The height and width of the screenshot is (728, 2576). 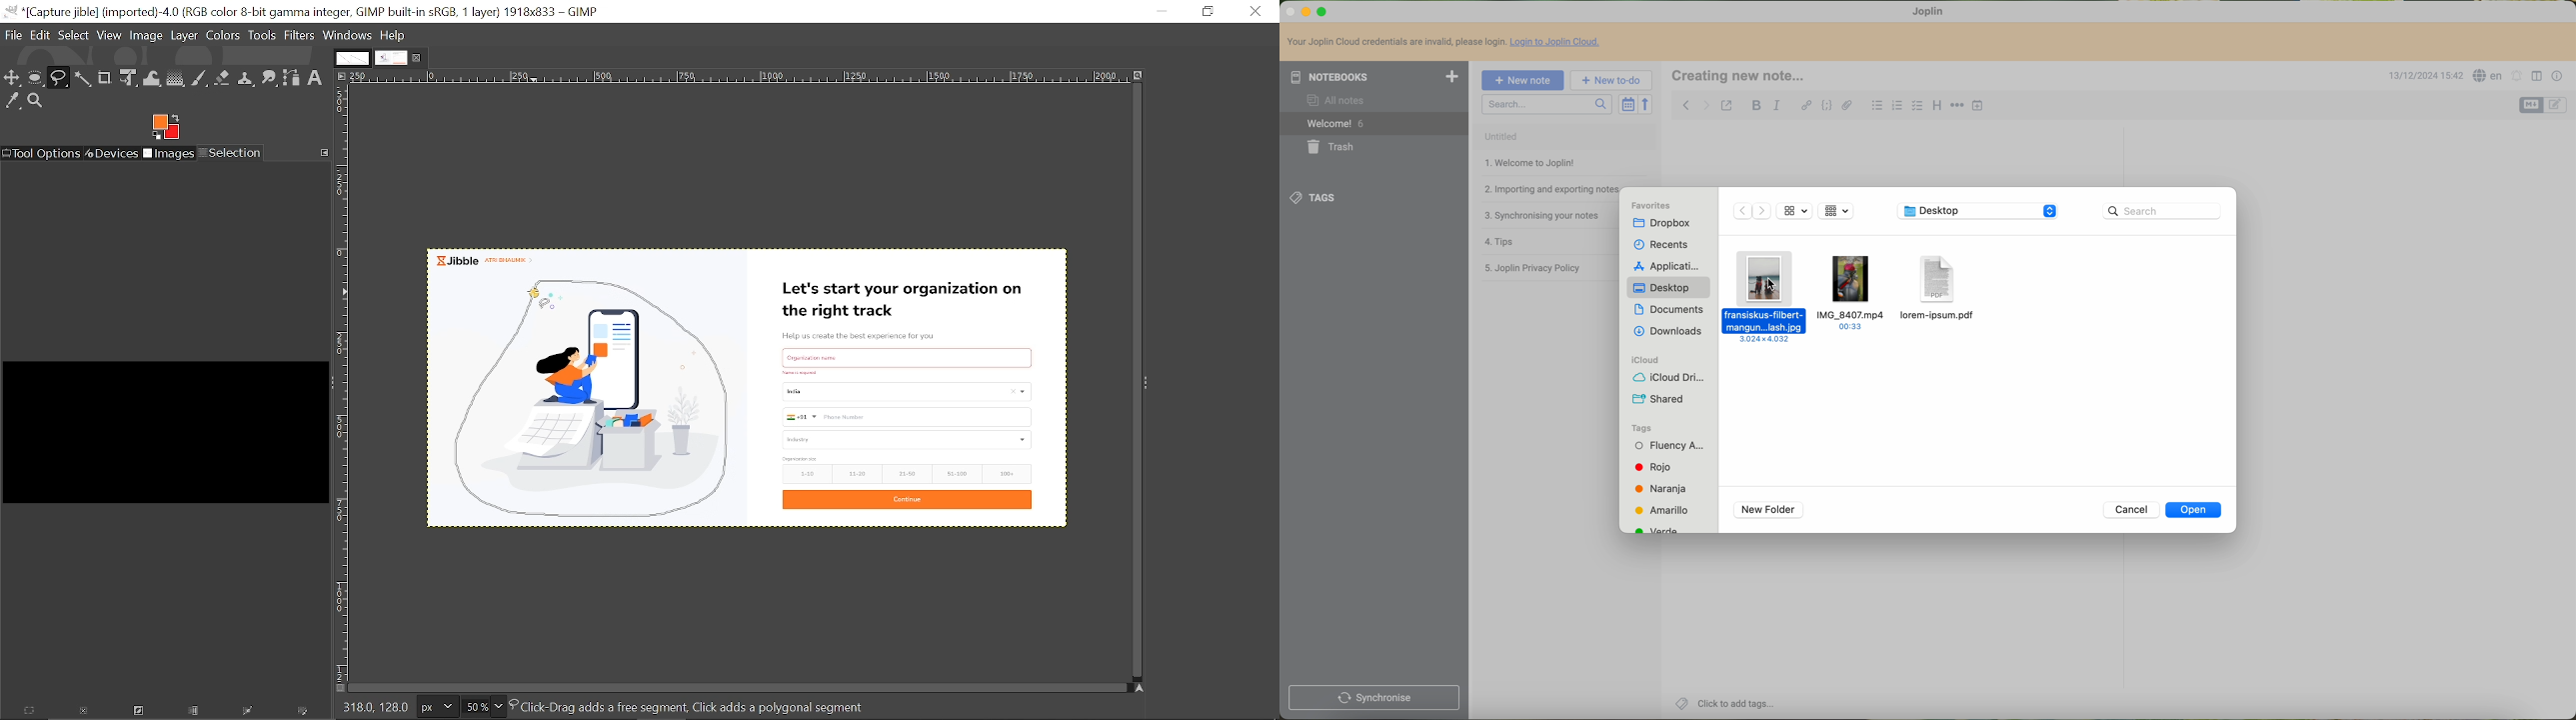 What do you see at coordinates (1669, 332) in the screenshot?
I see `downloads` at bounding box center [1669, 332].